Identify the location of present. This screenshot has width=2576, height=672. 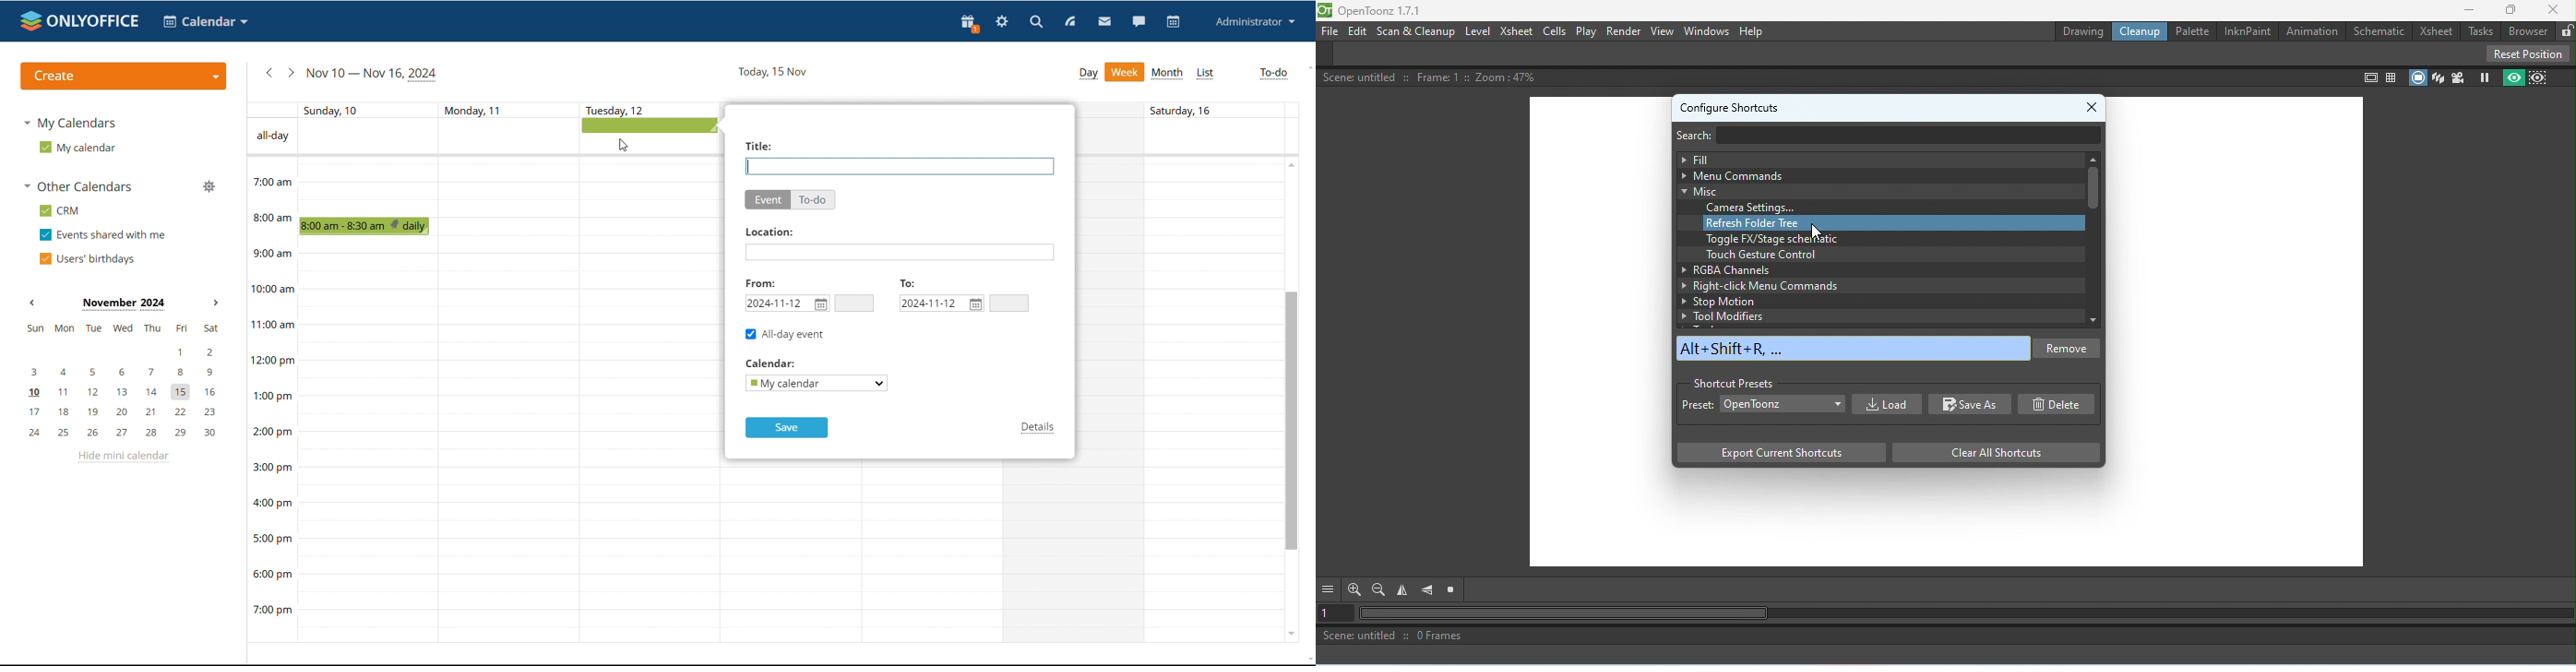
(970, 24).